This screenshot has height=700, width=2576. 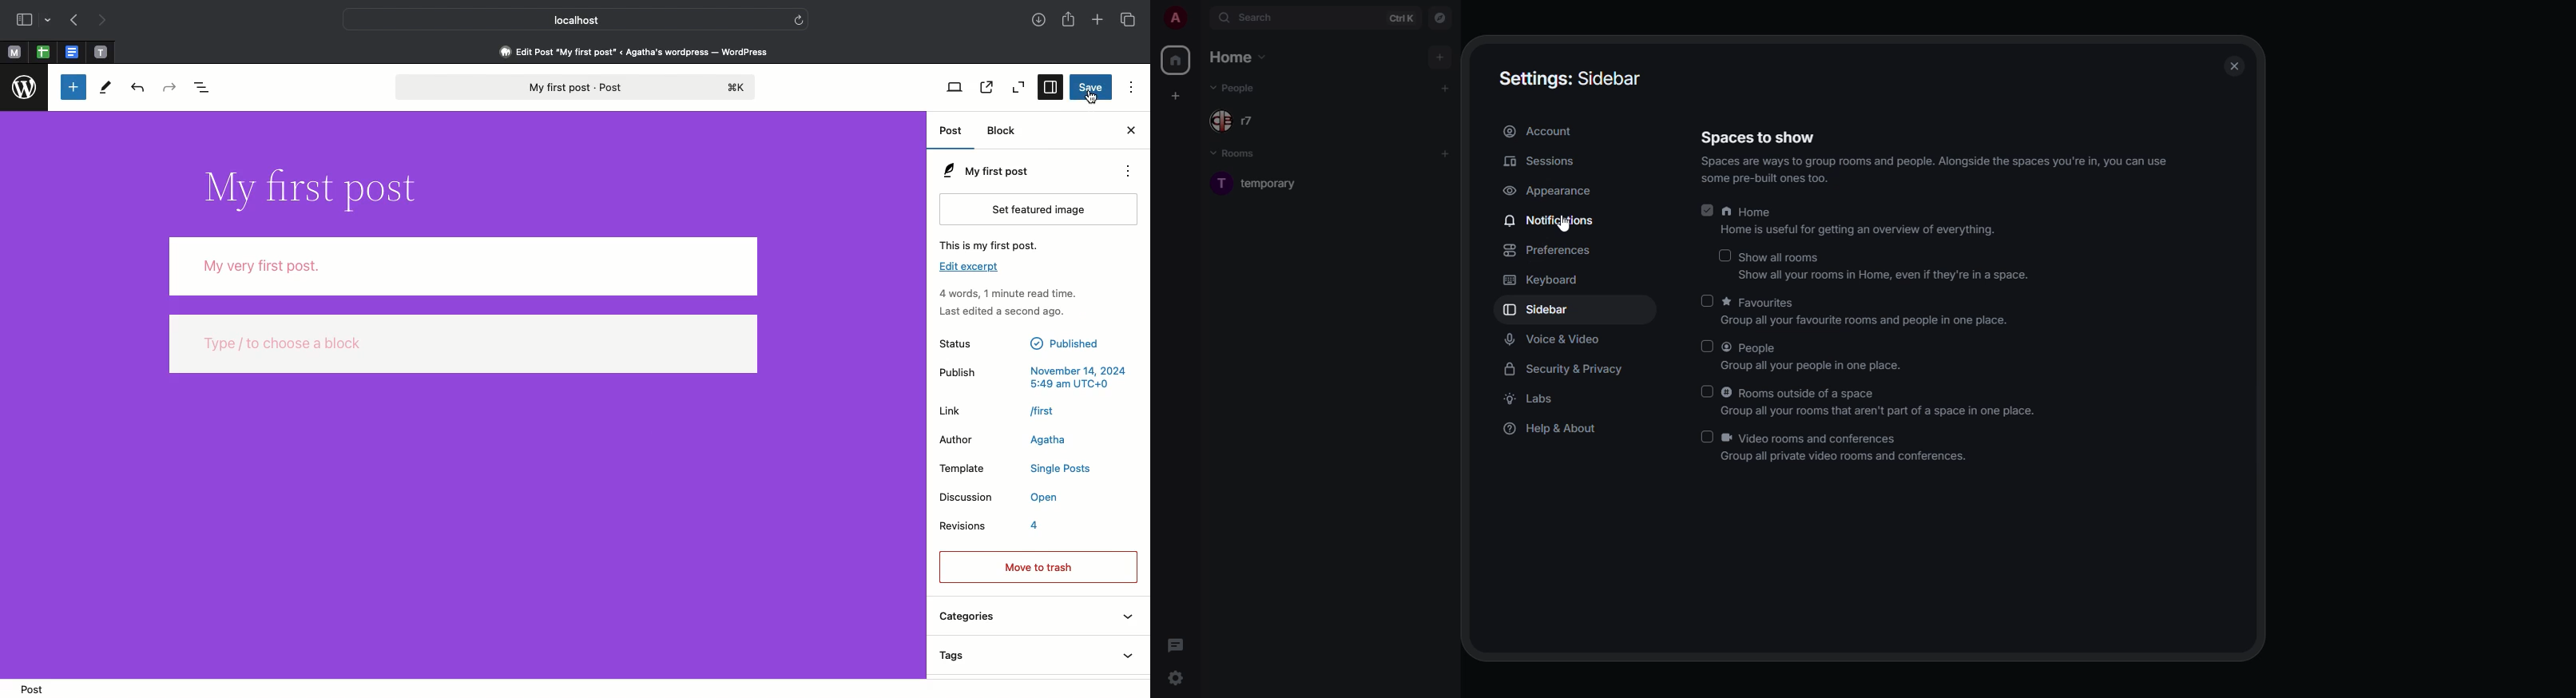 What do you see at coordinates (1092, 87) in the screenshot?
I see `Save` at bounding box center [1092, 87].